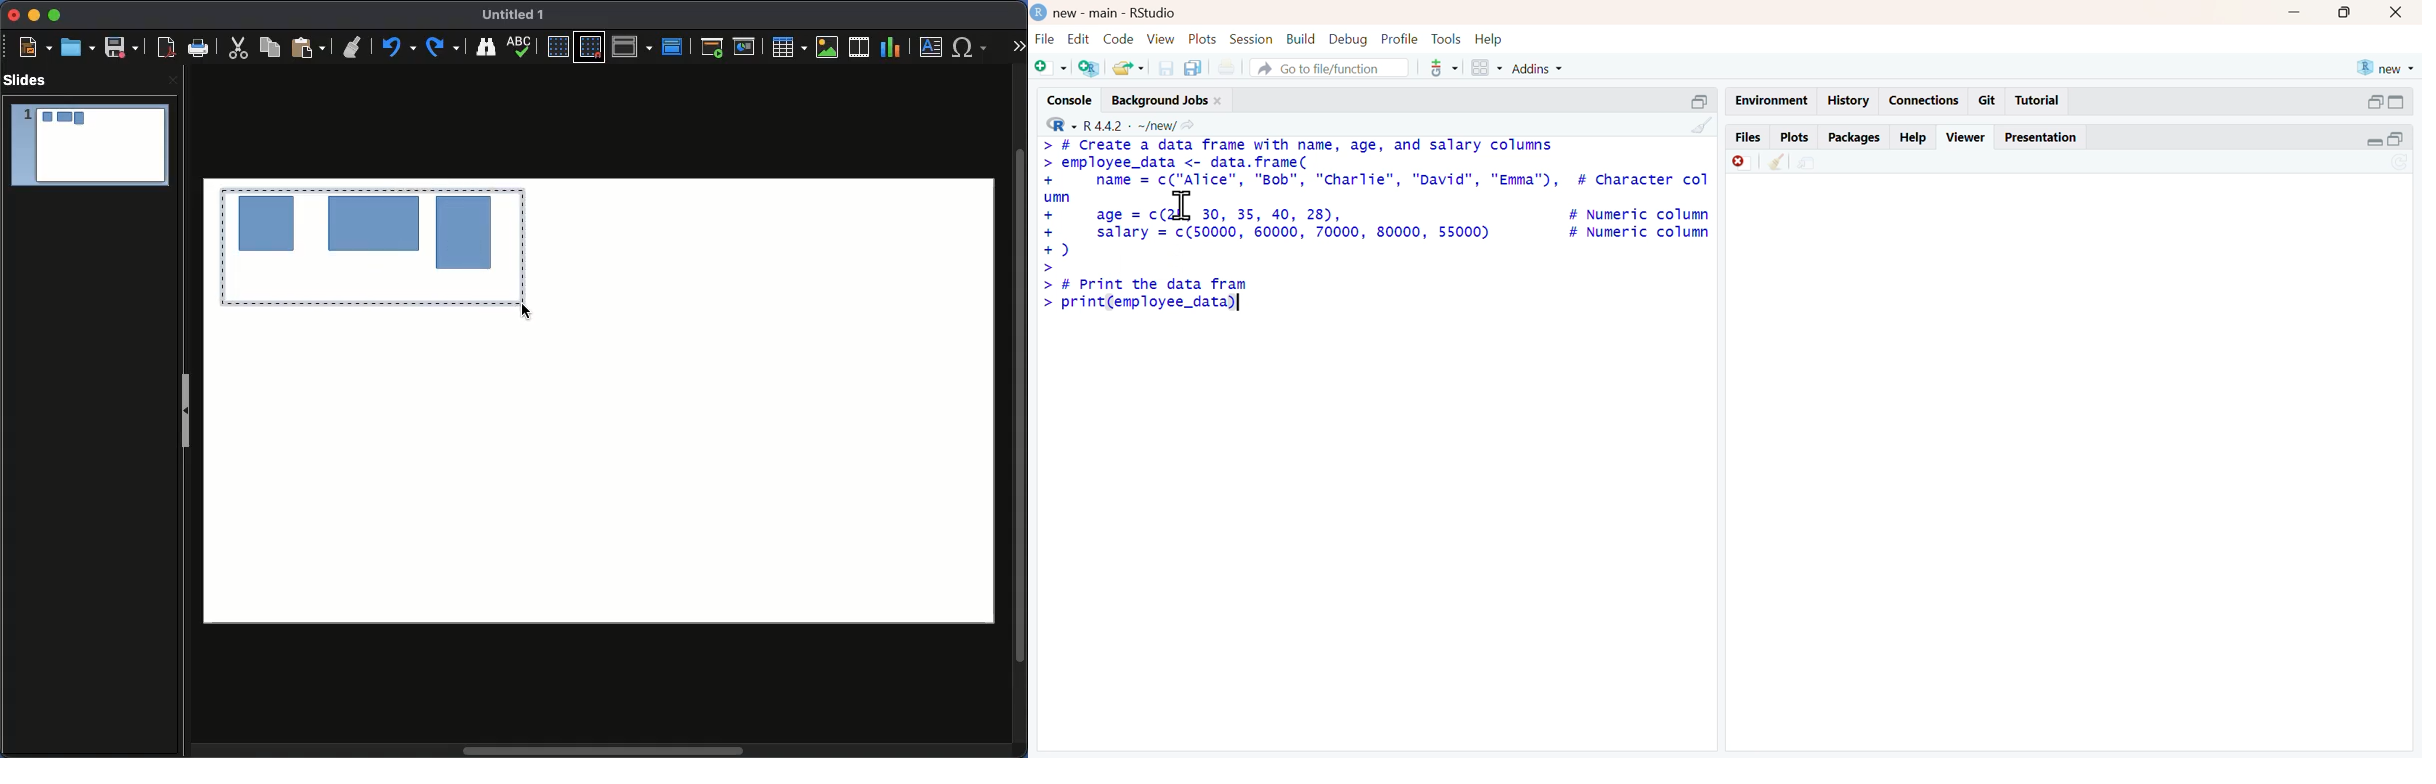 This screenshot has height=784, width=2436. What do you see at coordinates (1022, 404) in the screenshot?
I see `Scroll` at bounding box center [1022, 404].